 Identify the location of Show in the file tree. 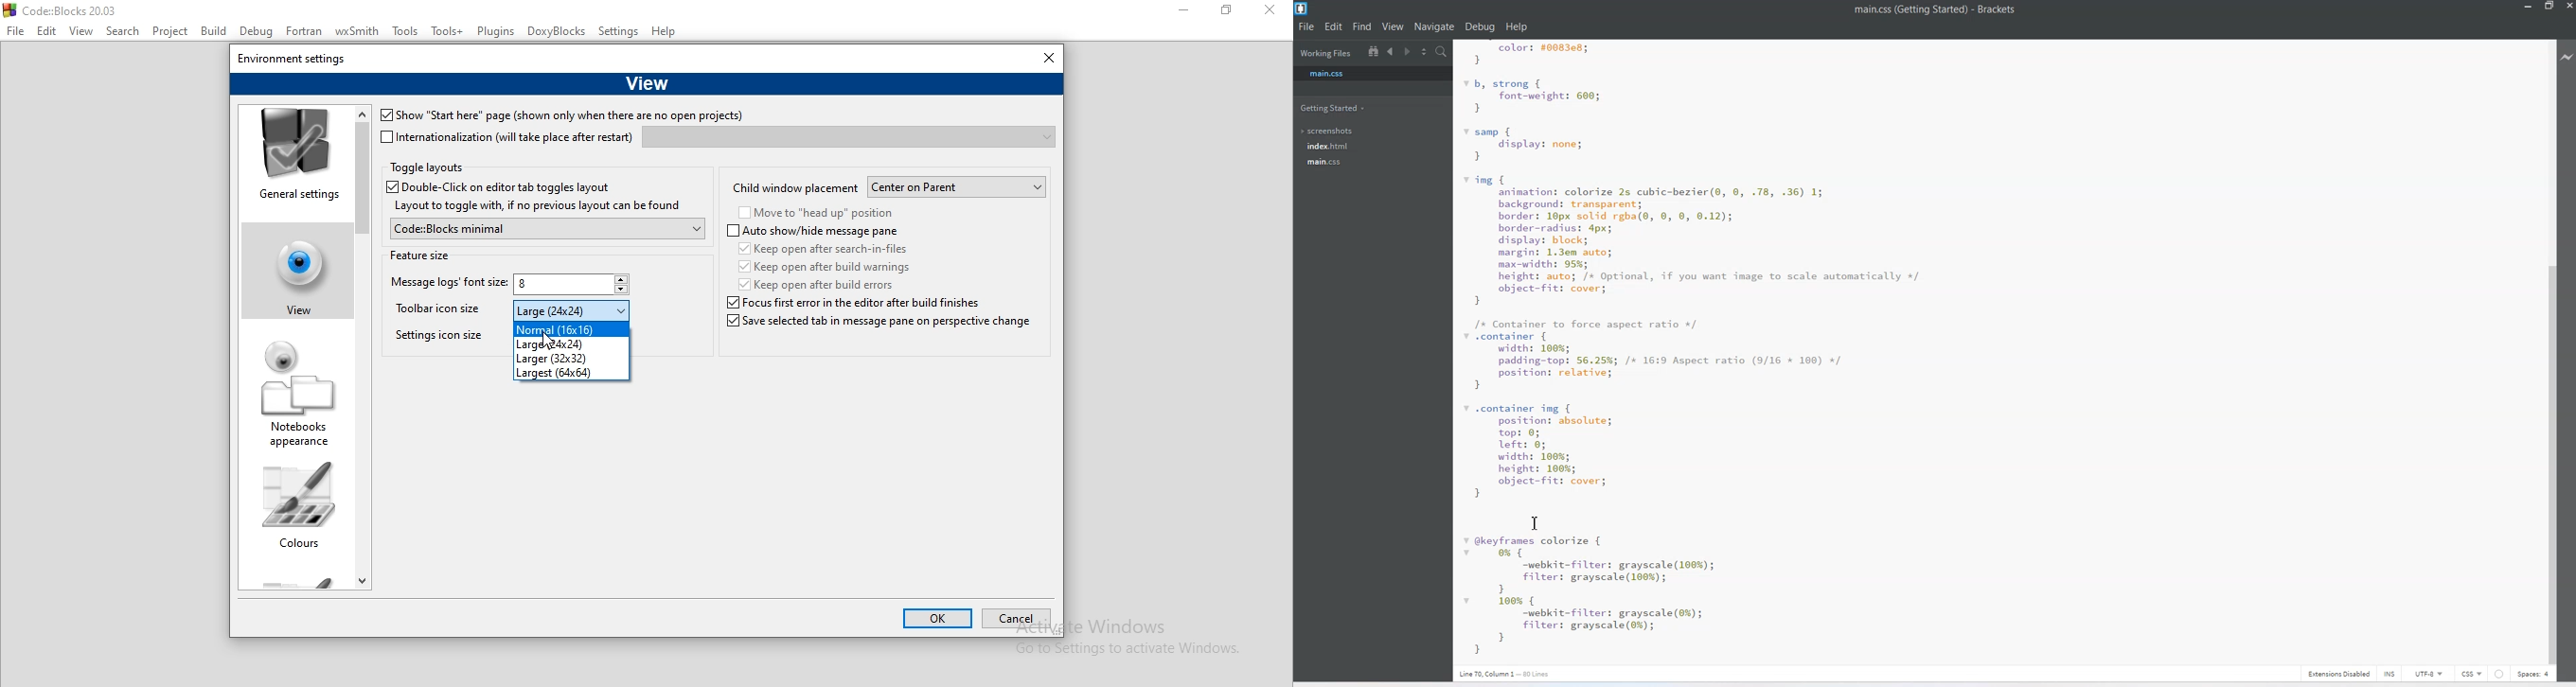
(1373, 51).